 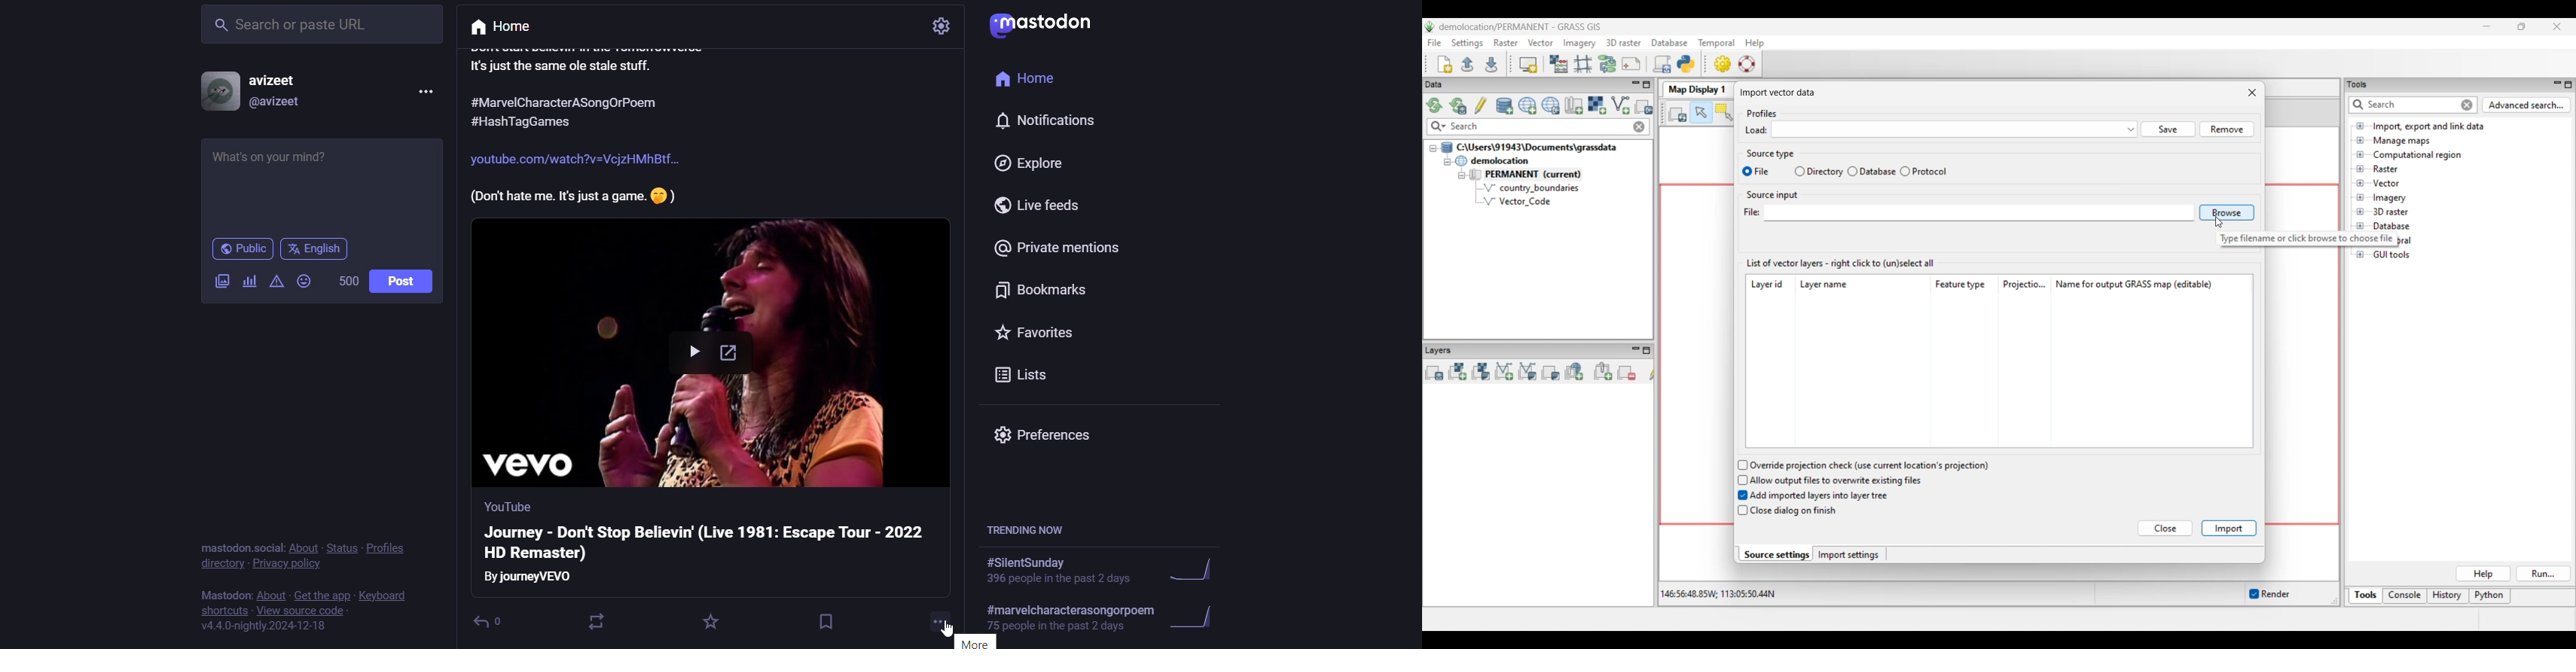 I want to click on , so click(x=547, y=121).